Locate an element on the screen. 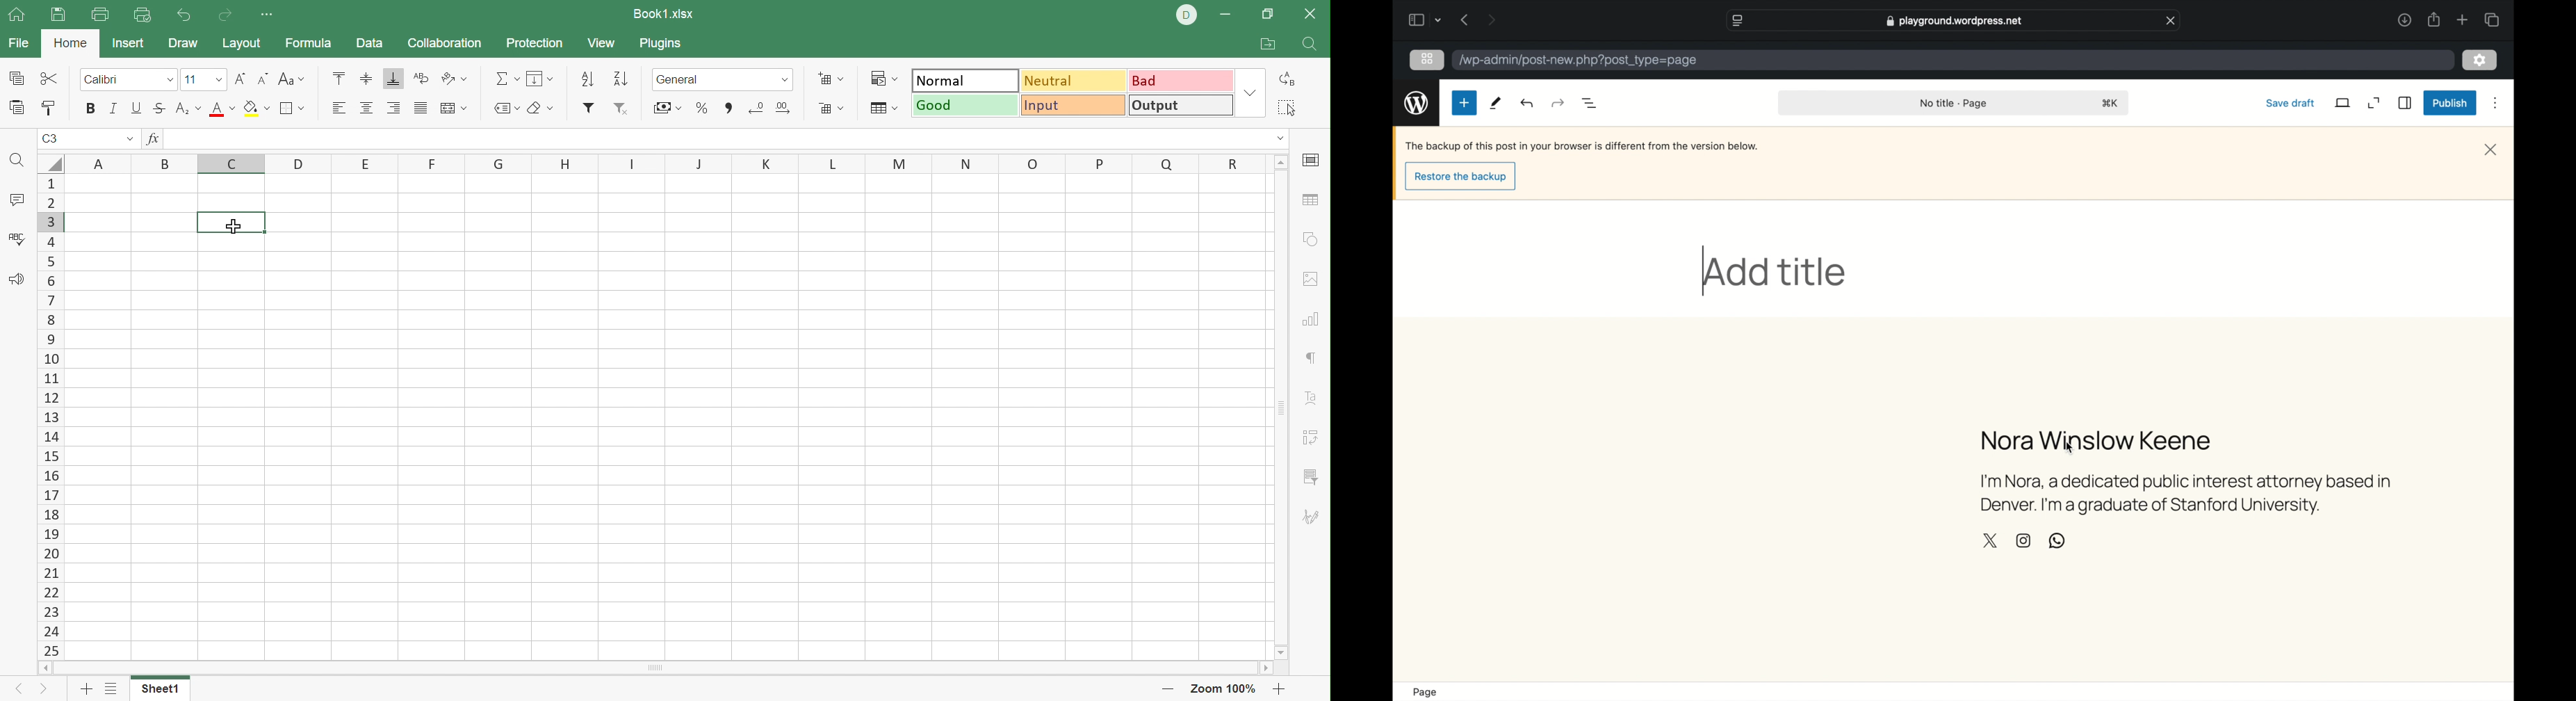 The height and width of the screenshot is (728, 2576). Sort ascending is located at coordinates (587, 77).